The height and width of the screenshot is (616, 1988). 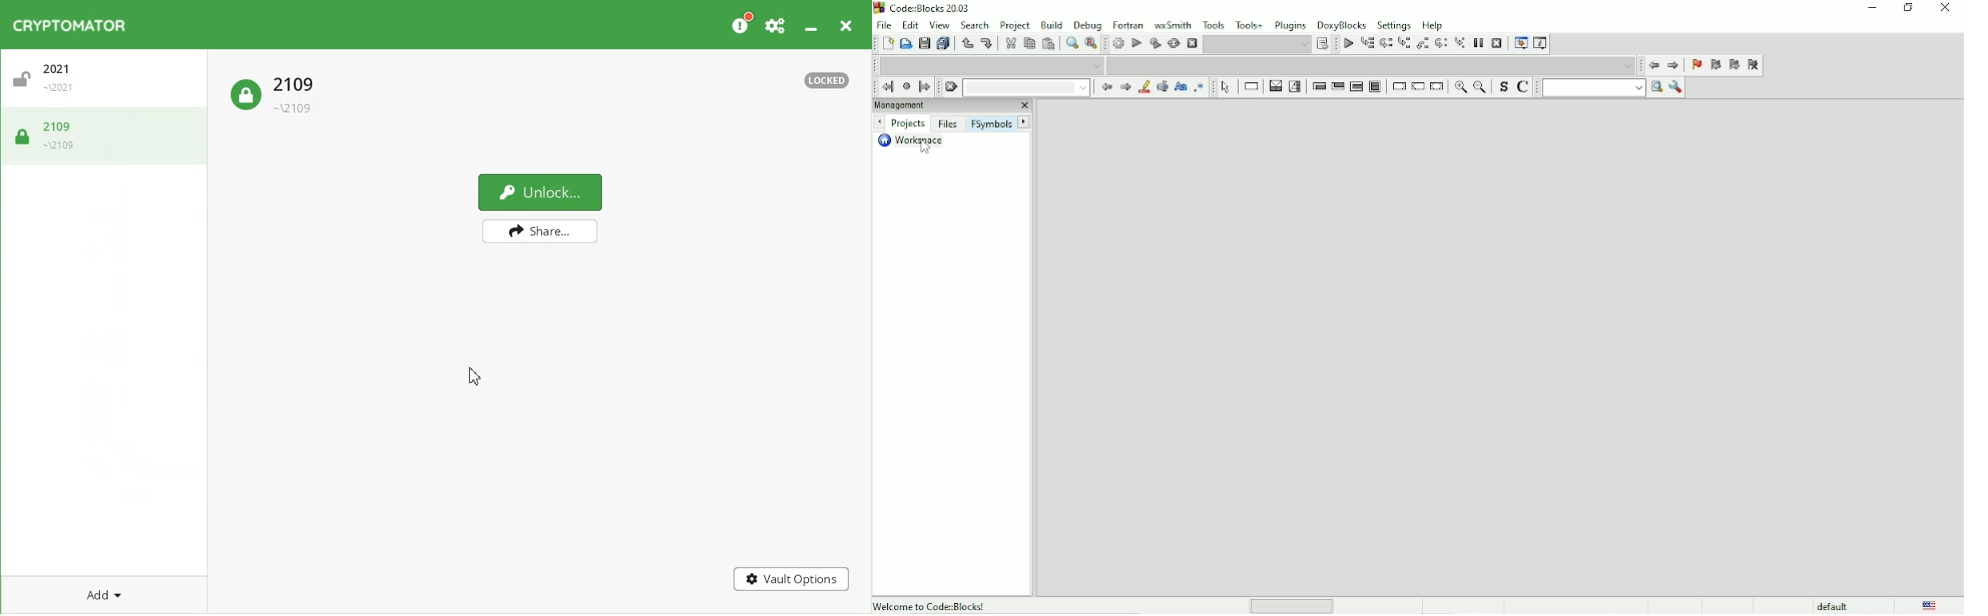 I want to click on Drop down, so click(x=1029, y=88).